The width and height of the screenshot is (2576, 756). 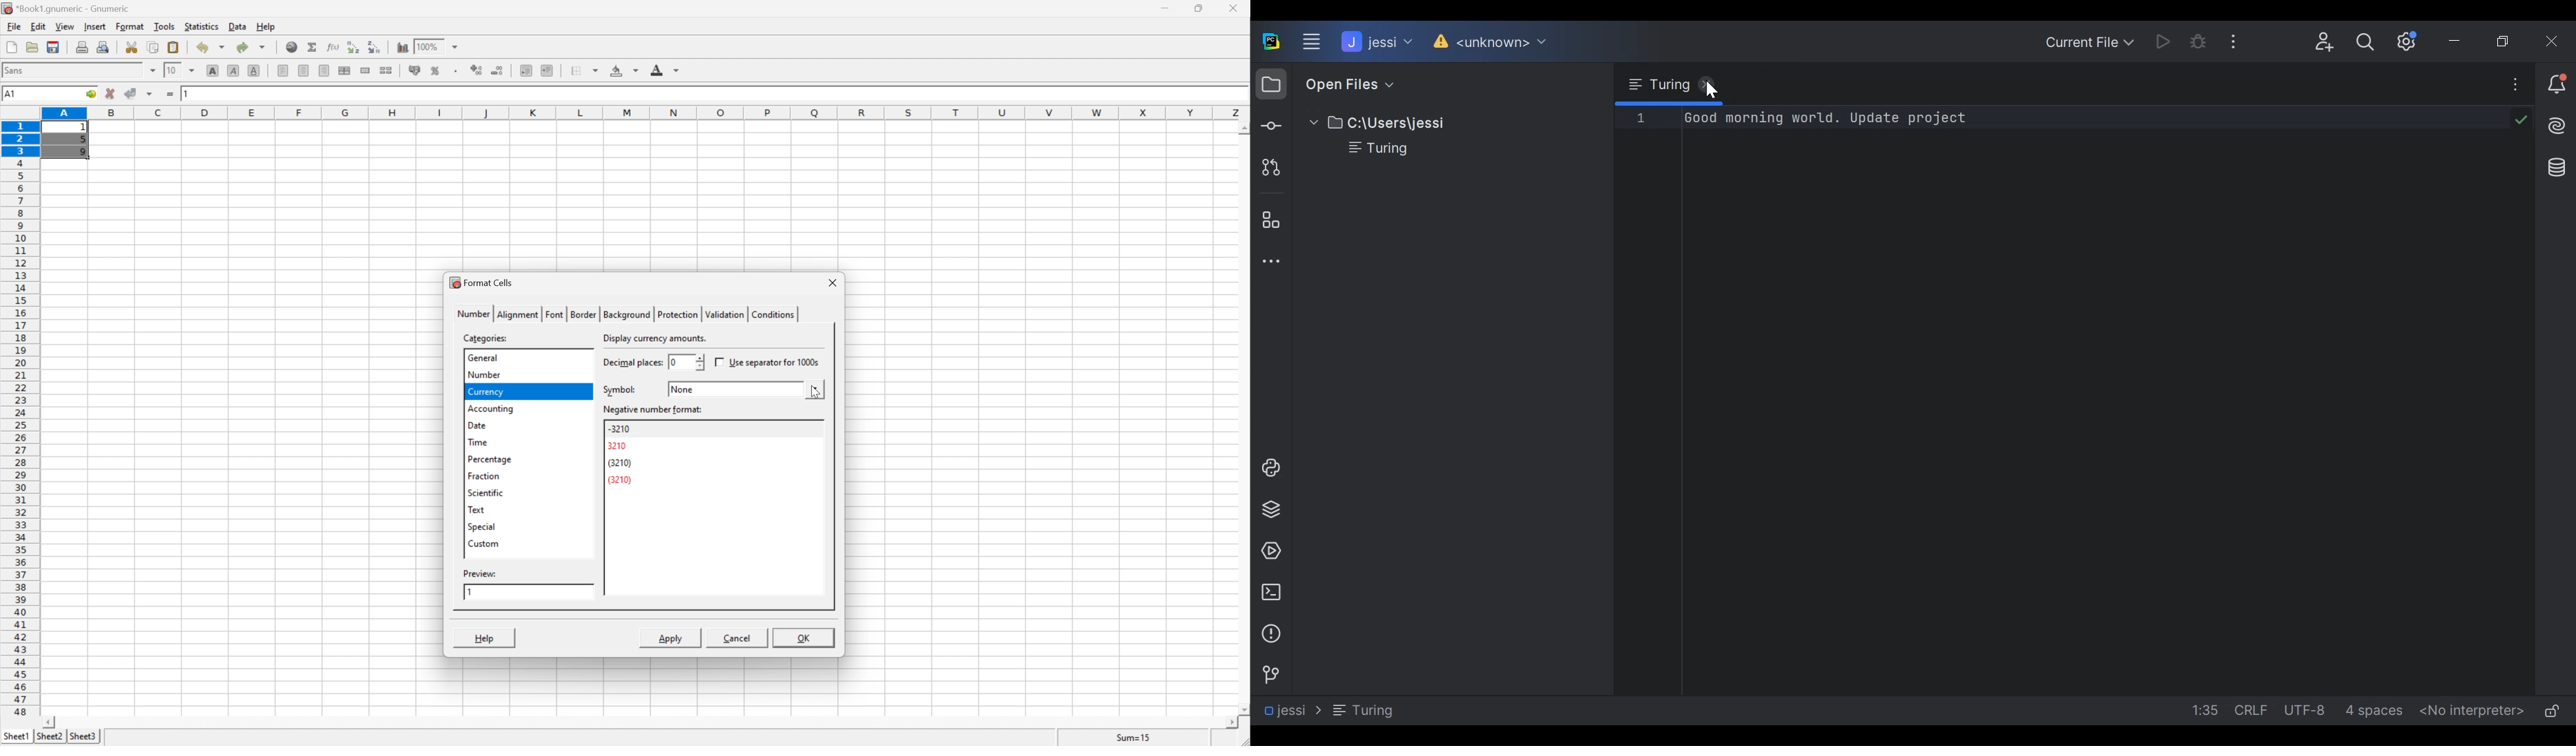 I want to click on 9, so click(x=82, y=154).